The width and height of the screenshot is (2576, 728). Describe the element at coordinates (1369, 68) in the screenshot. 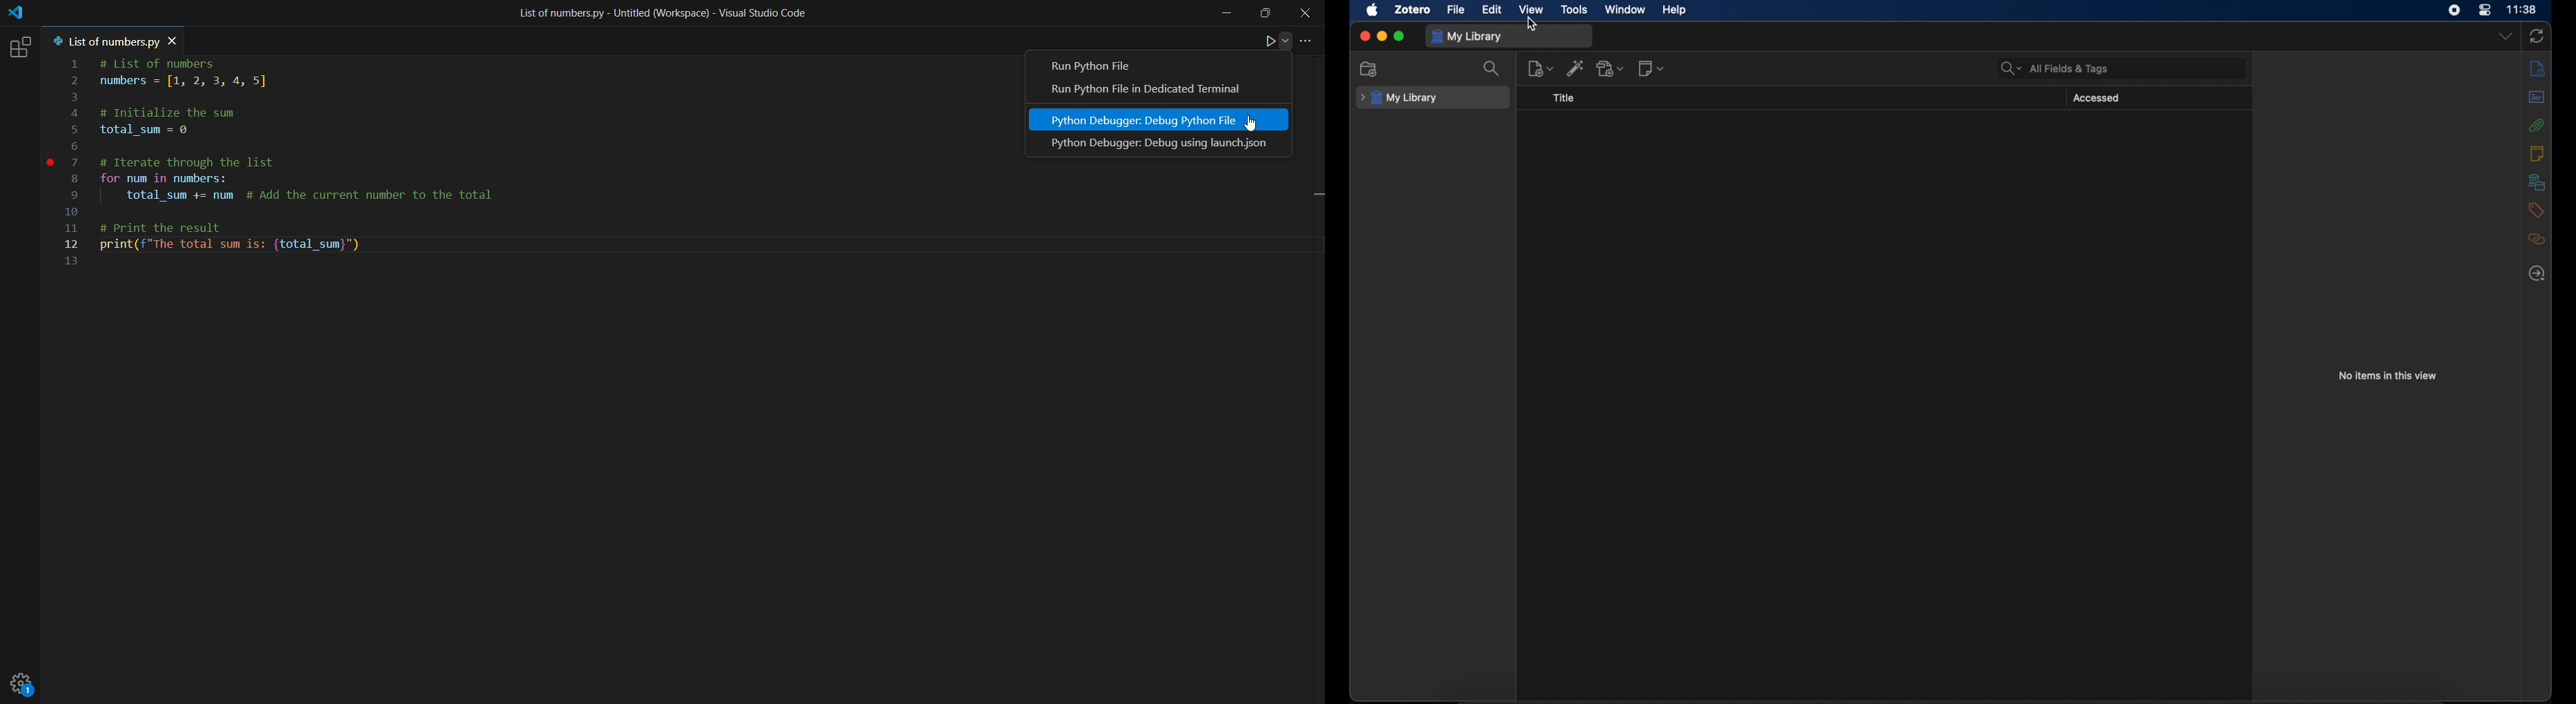

I see `new collection` at that location.